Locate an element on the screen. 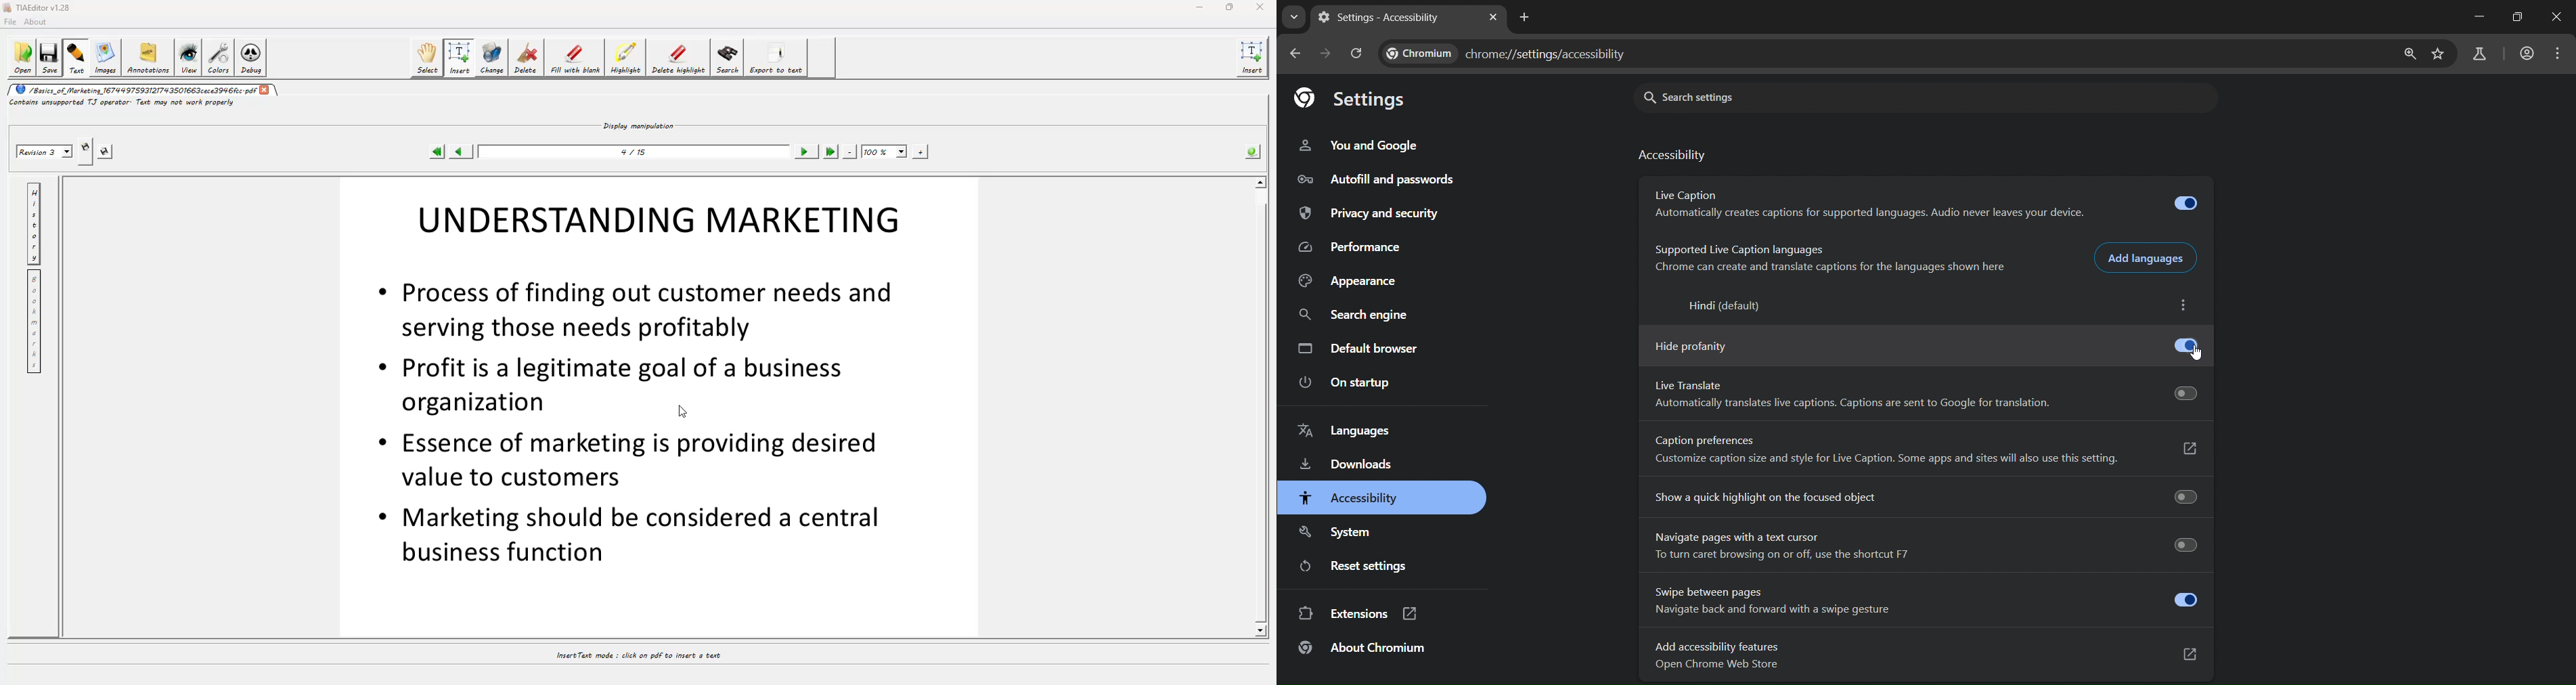  menu is located at coordinates (2560, 51).